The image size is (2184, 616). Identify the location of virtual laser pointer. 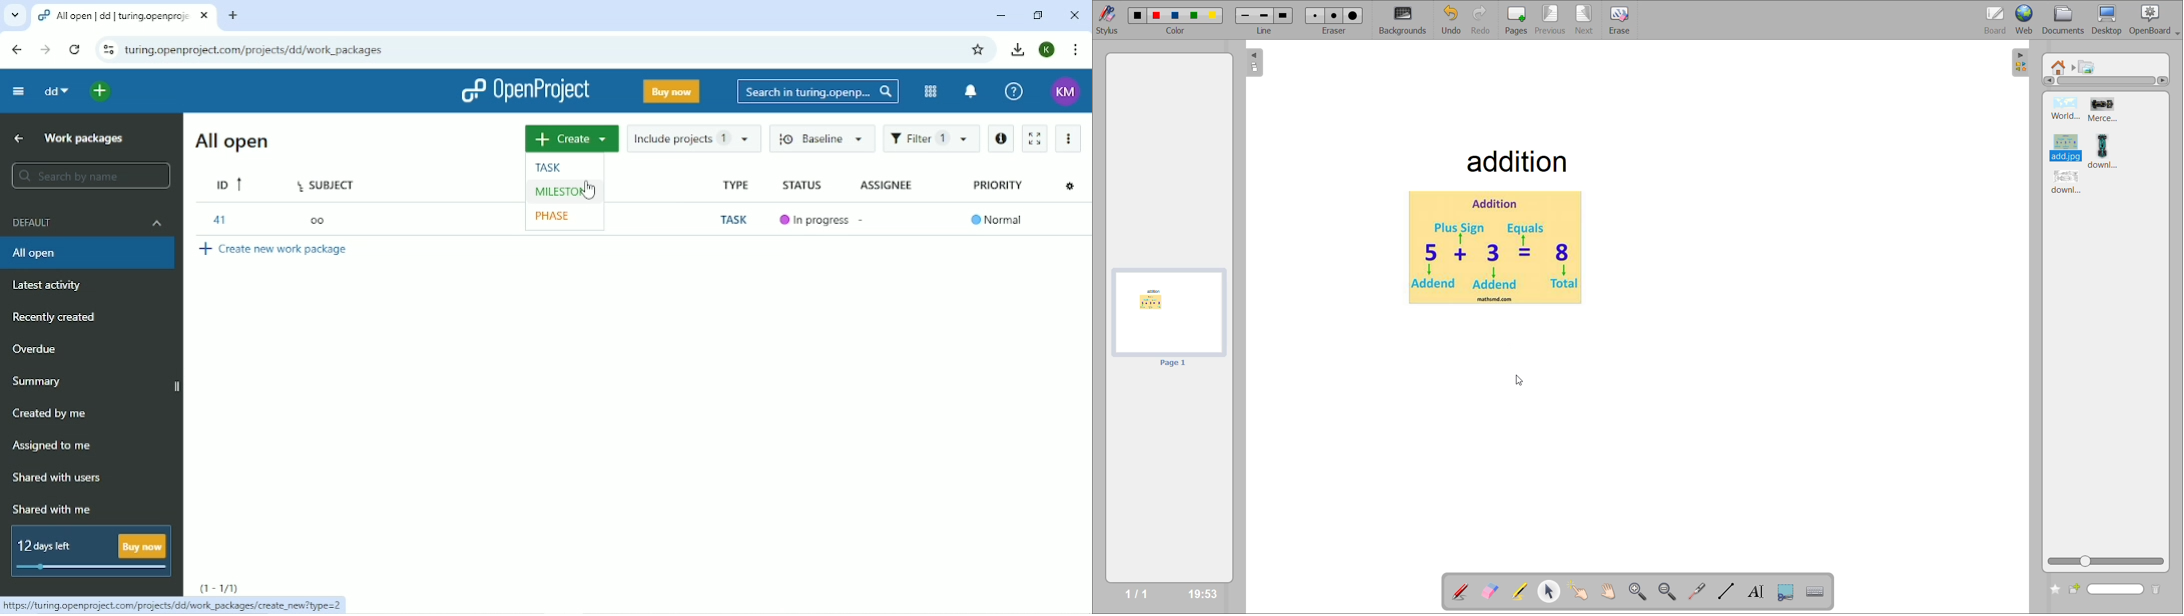
(1696, 591).